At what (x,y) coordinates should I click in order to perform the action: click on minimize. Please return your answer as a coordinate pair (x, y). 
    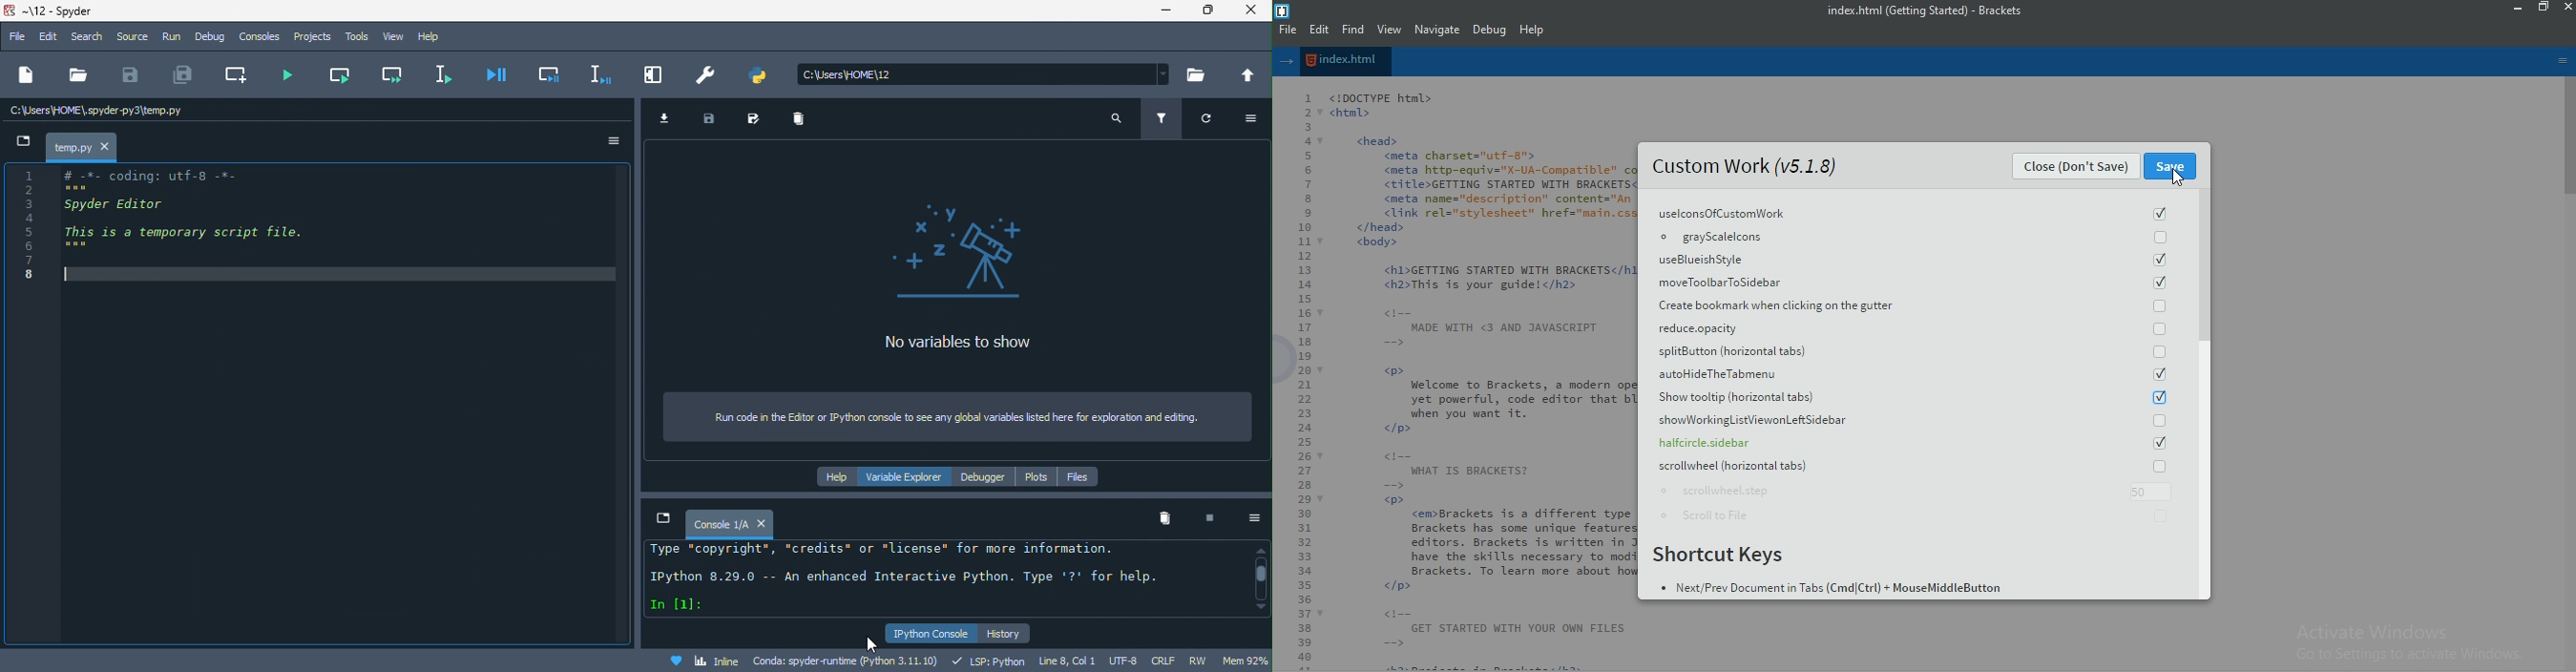
    Looking at the image, I should click on (1160, 12).